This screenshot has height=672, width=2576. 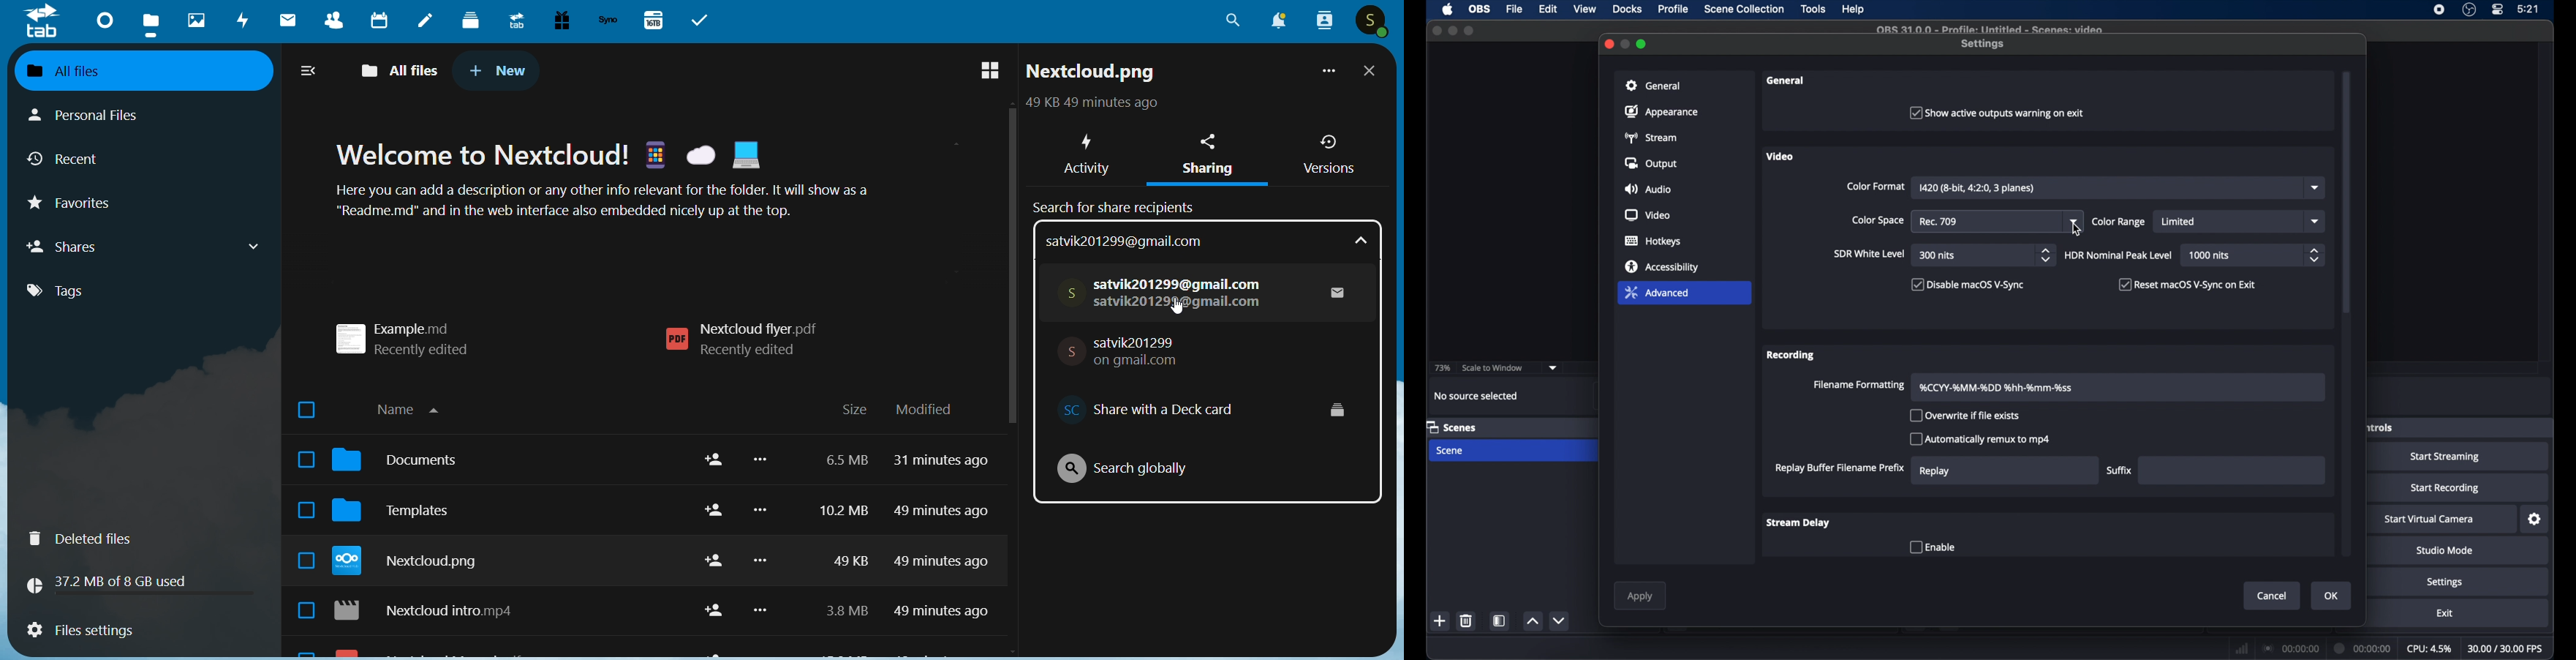 I want to click on obscure label, so click(x=2382, y=427).